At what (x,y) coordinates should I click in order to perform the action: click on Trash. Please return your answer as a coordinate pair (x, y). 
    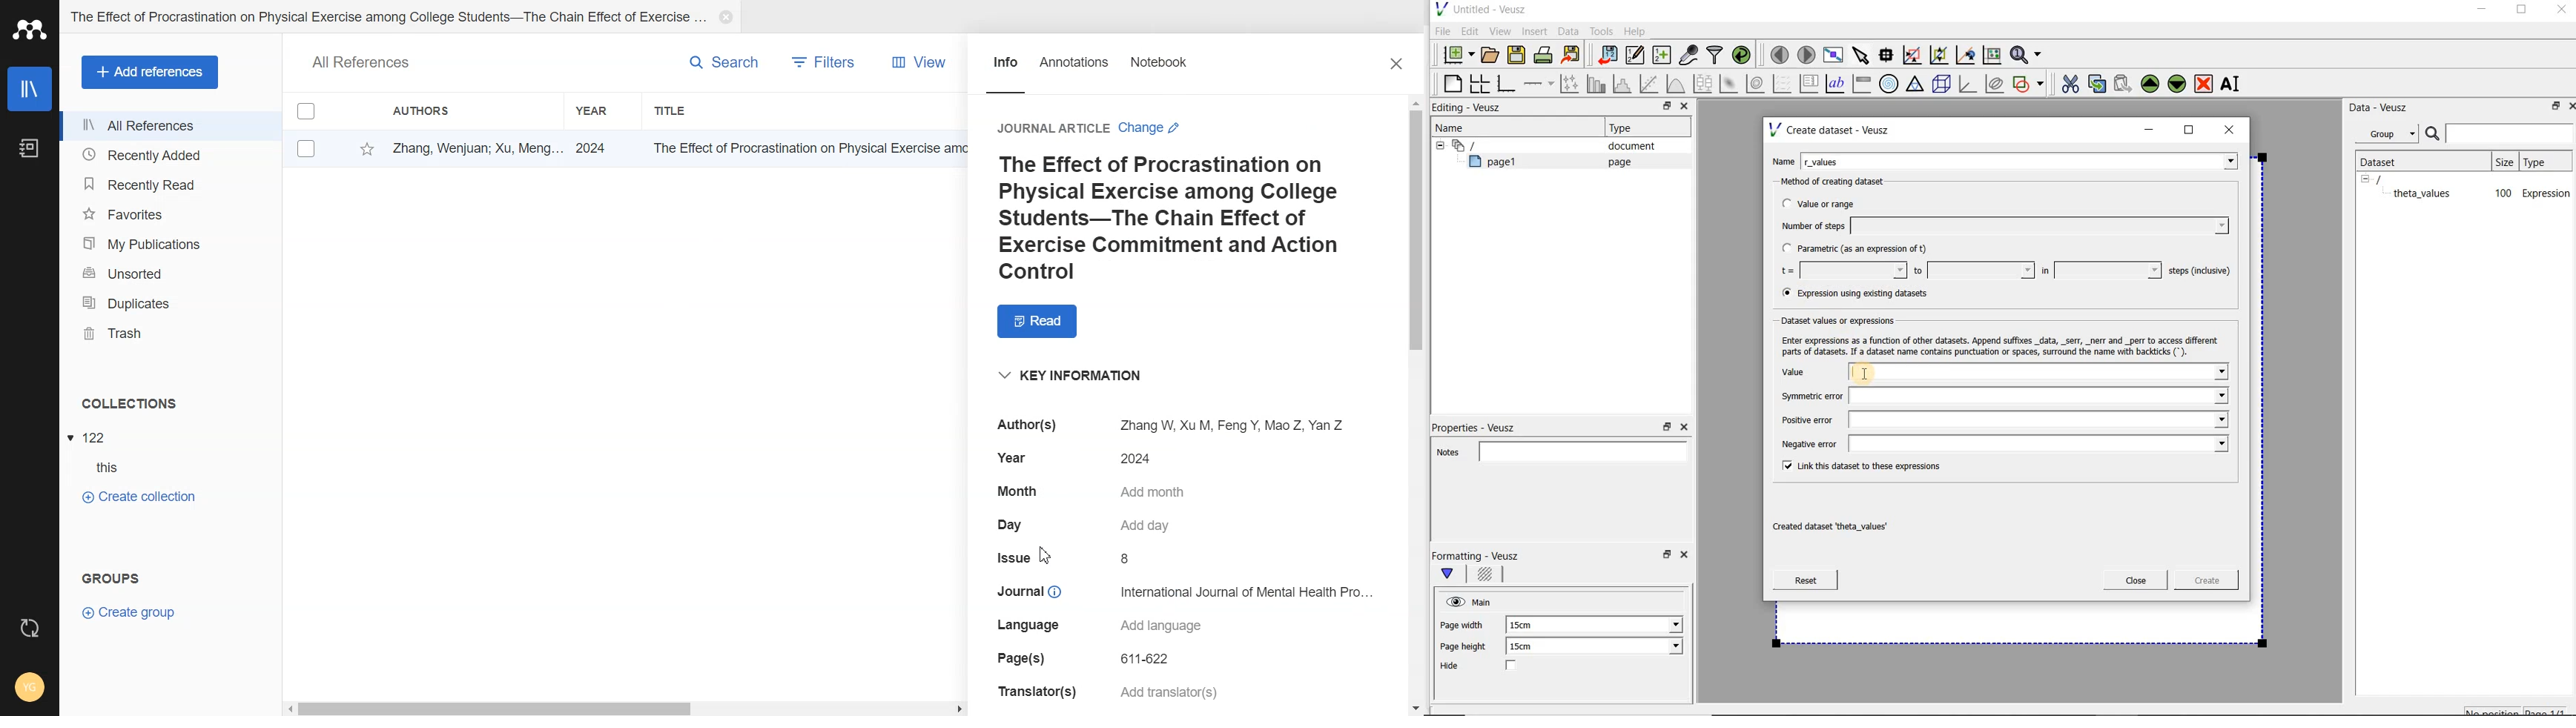
    Looking at the image, I should click on (171, 333).